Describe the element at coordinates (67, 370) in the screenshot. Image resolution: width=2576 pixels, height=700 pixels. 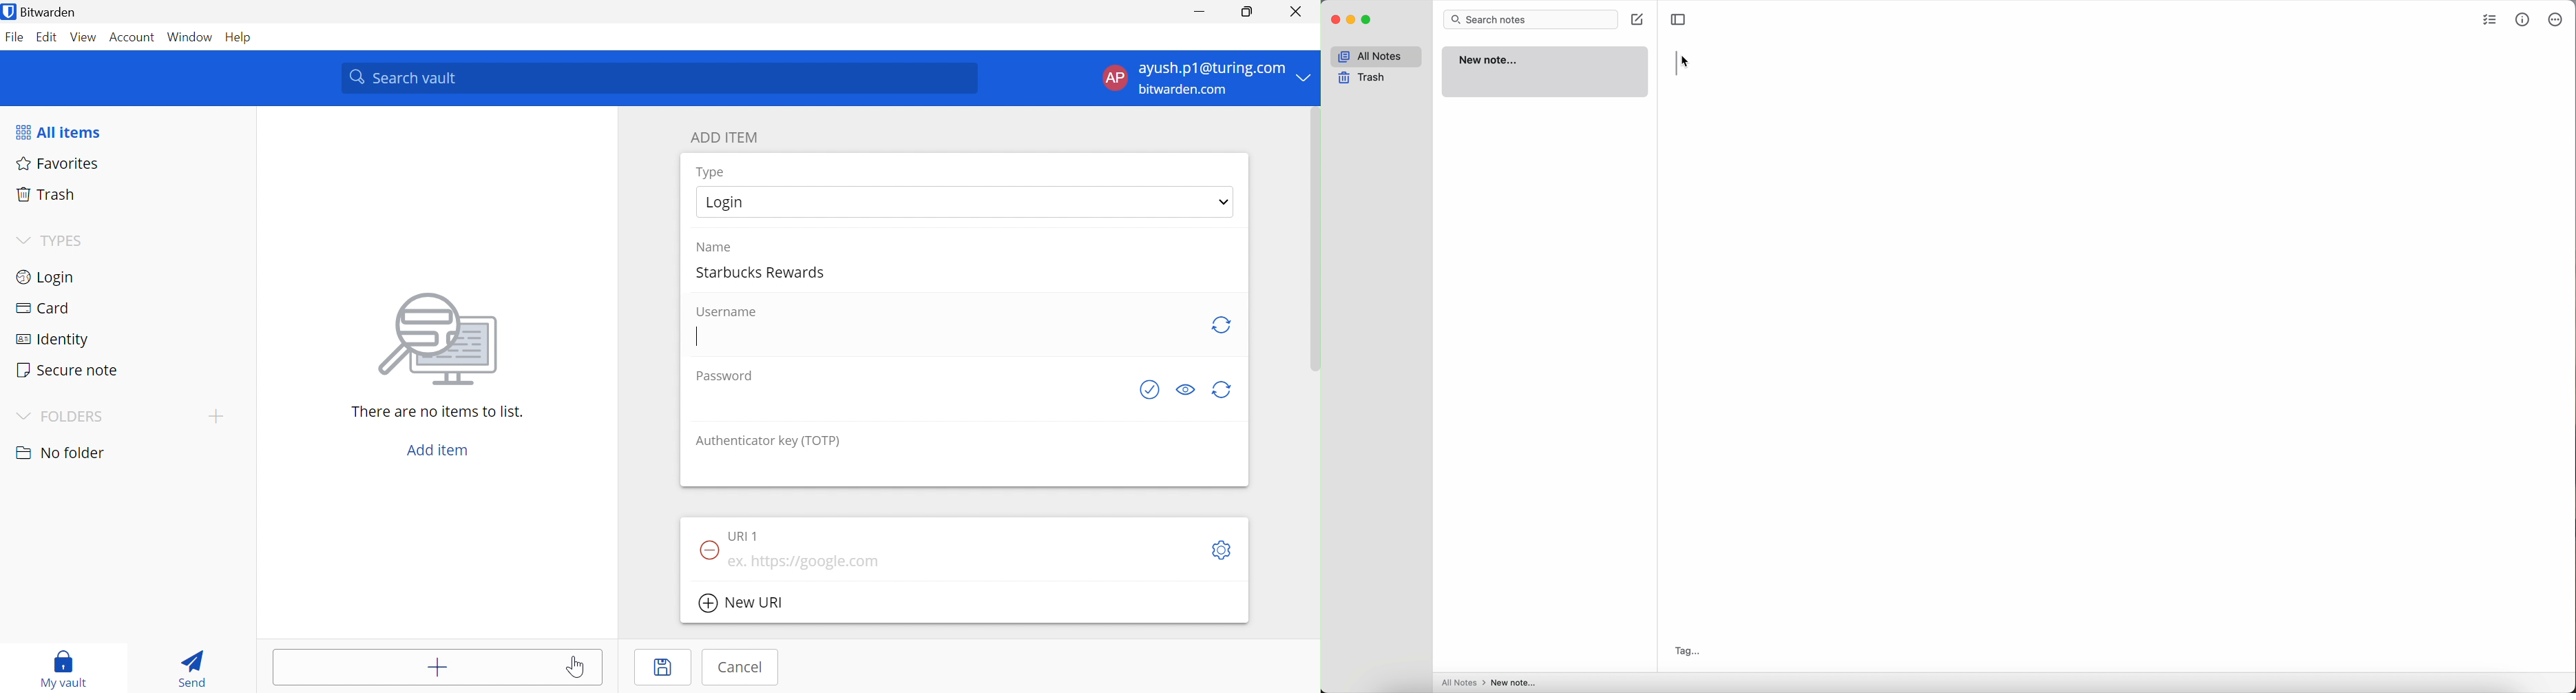
I see `Secure note` at that location.